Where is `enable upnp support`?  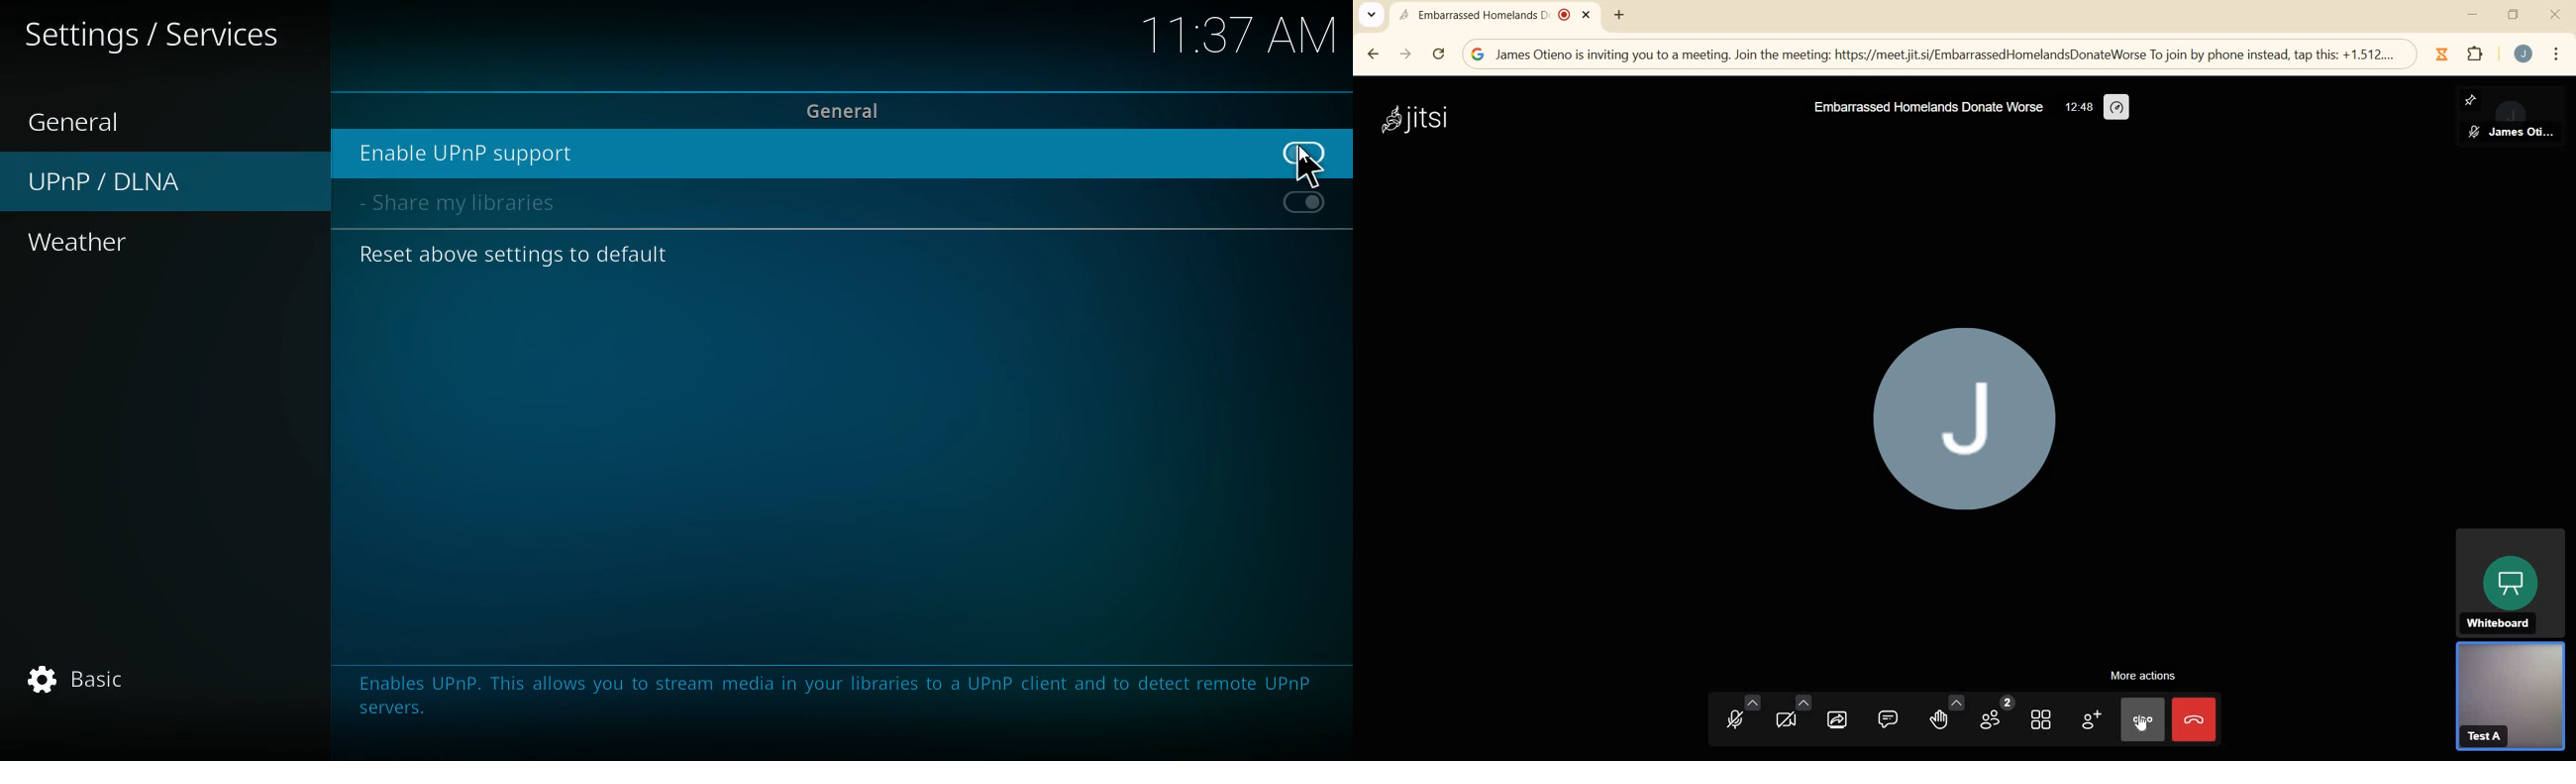 enable upnp support is located at coordinates (799, 154).